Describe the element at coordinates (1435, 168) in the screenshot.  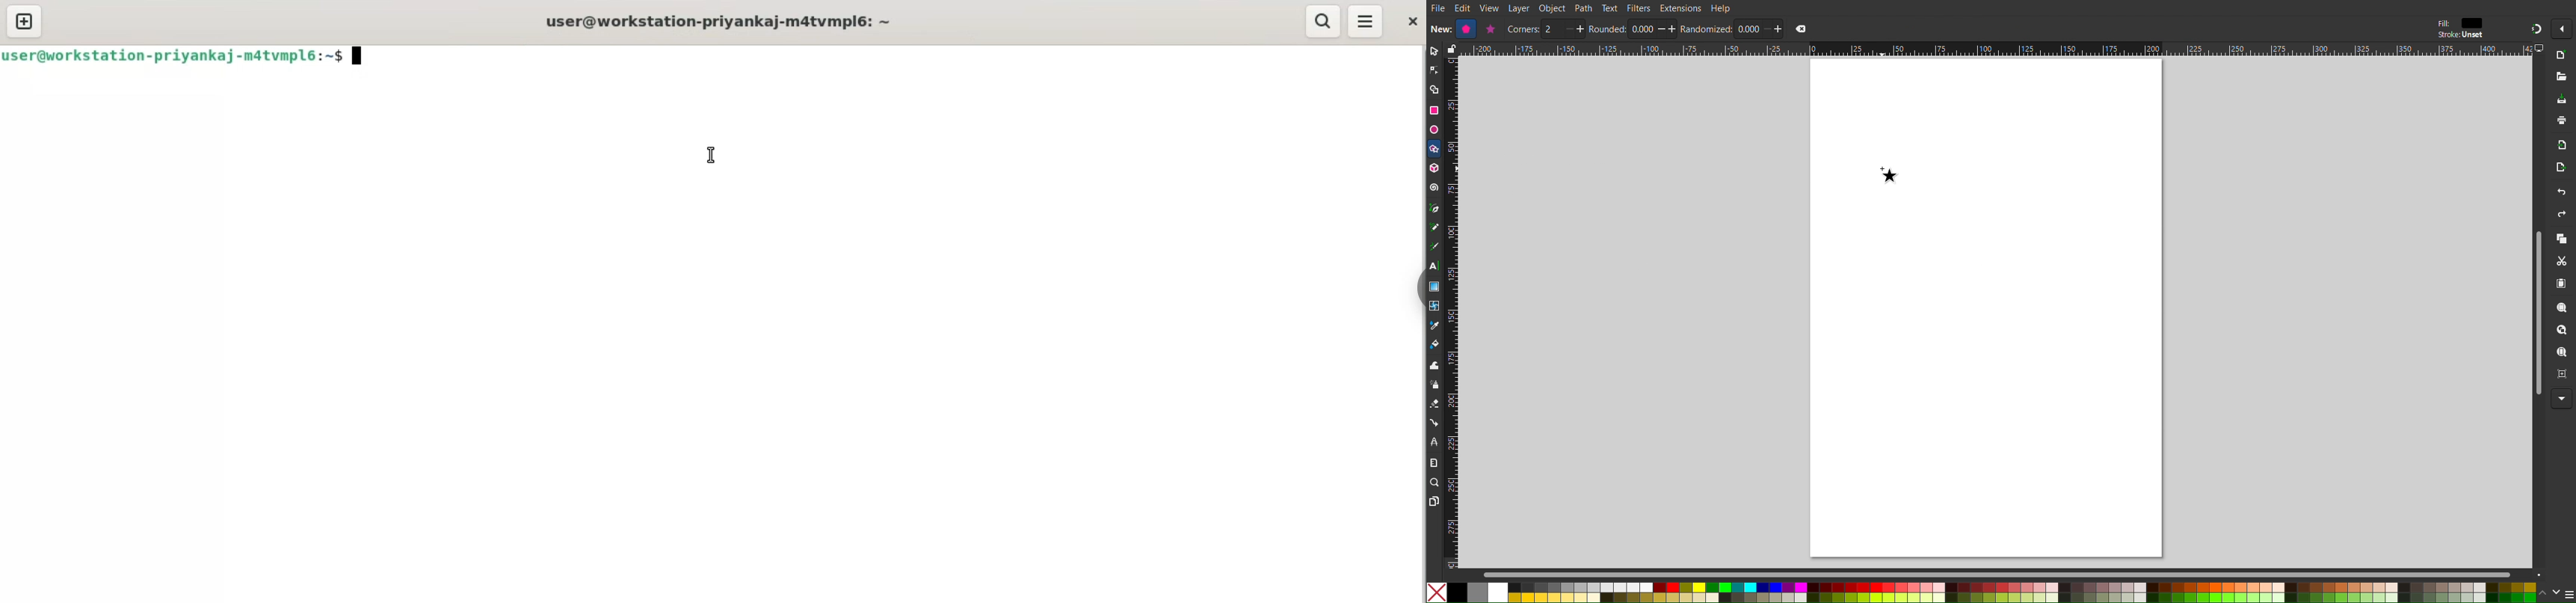
I see `3D Box Tool` at that location.